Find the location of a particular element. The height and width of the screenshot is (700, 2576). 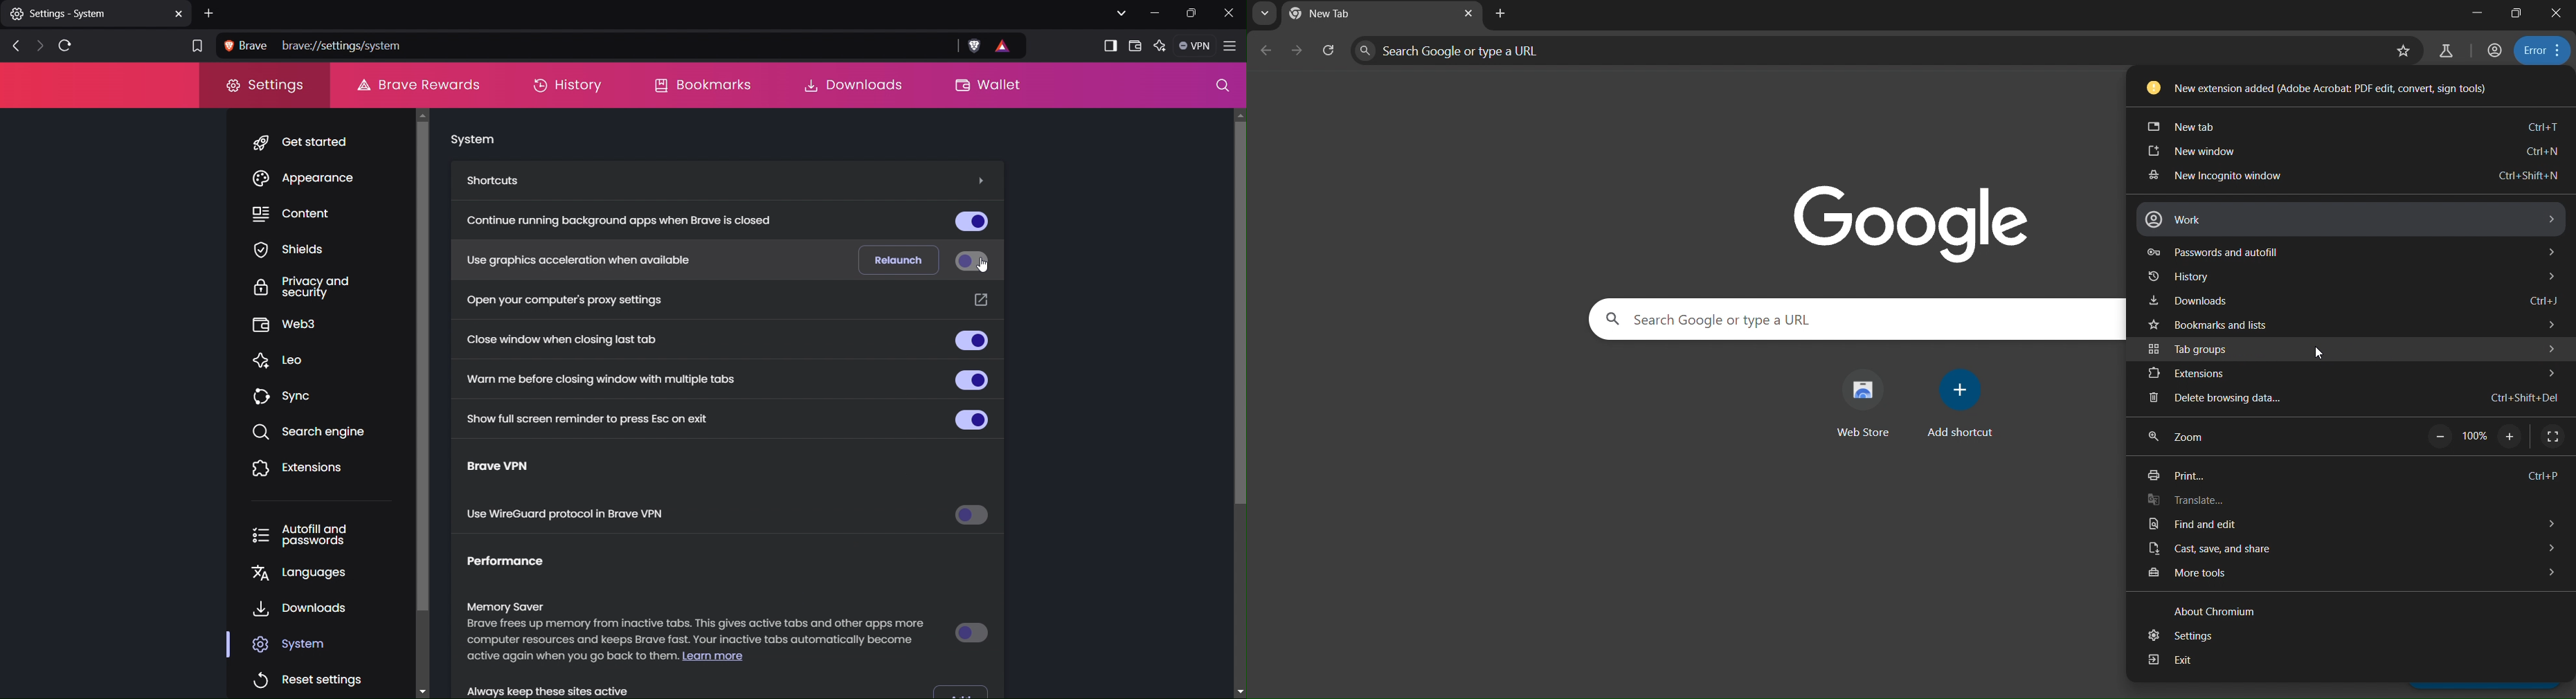

delete browsing data is located at coordinates (2348, 399).